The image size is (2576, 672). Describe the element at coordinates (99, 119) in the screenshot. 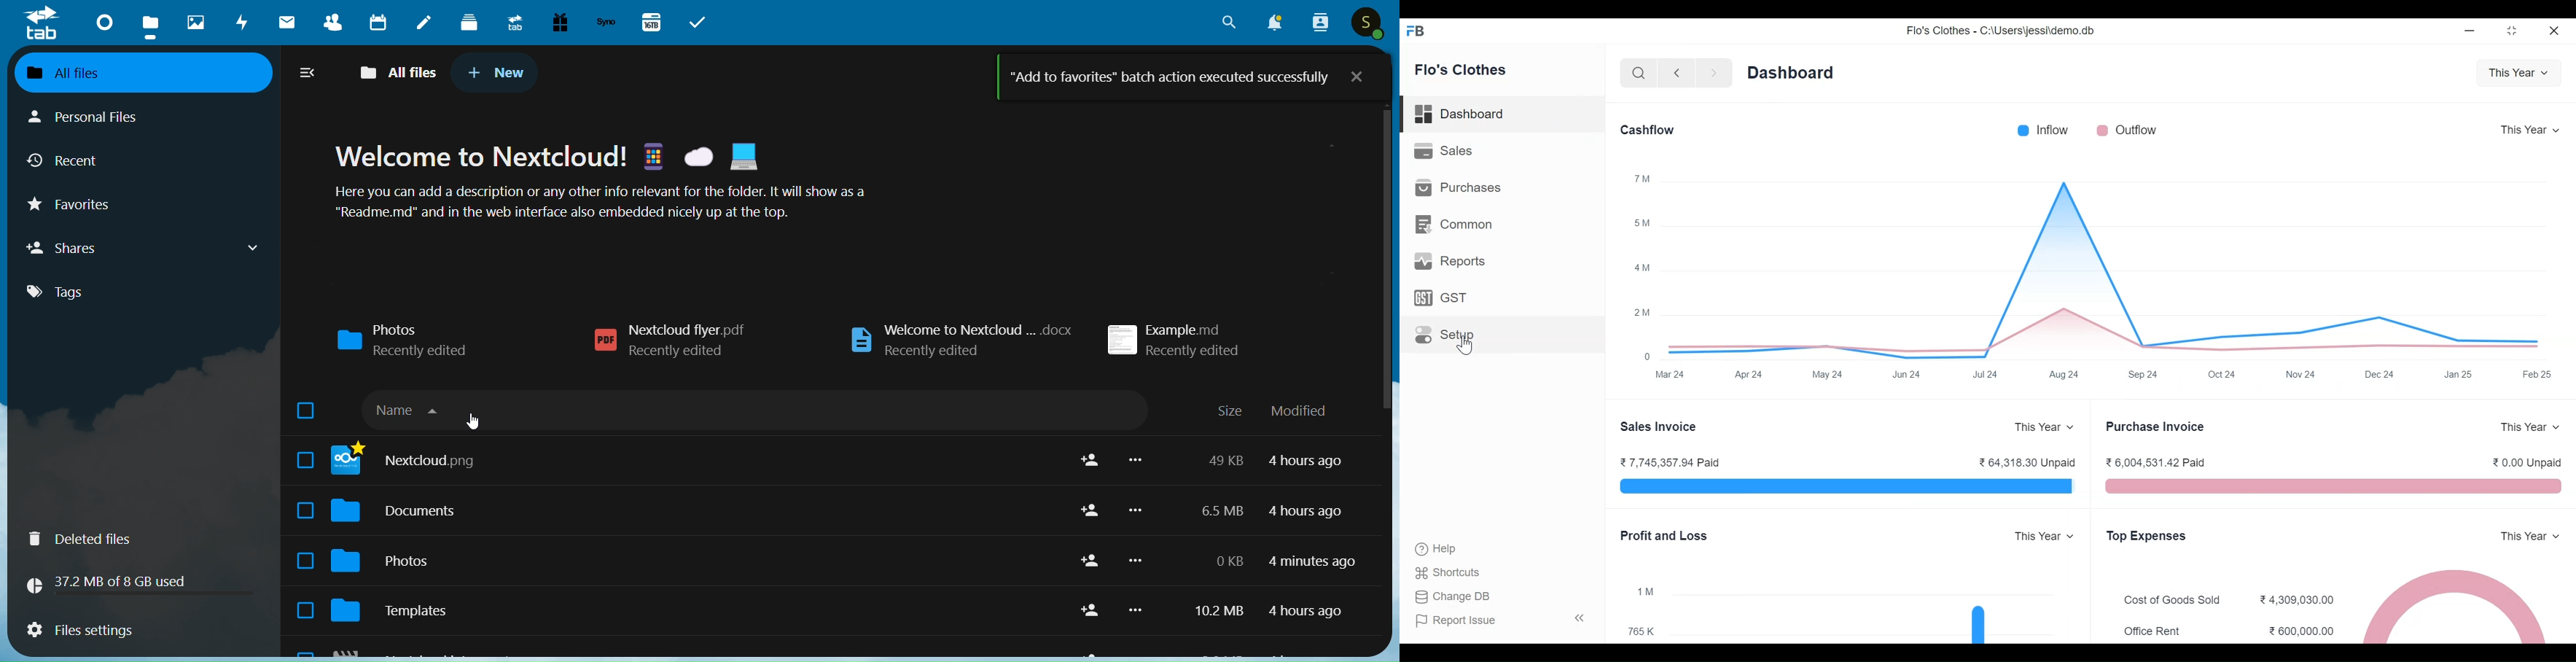

I see `personal files` at that location.